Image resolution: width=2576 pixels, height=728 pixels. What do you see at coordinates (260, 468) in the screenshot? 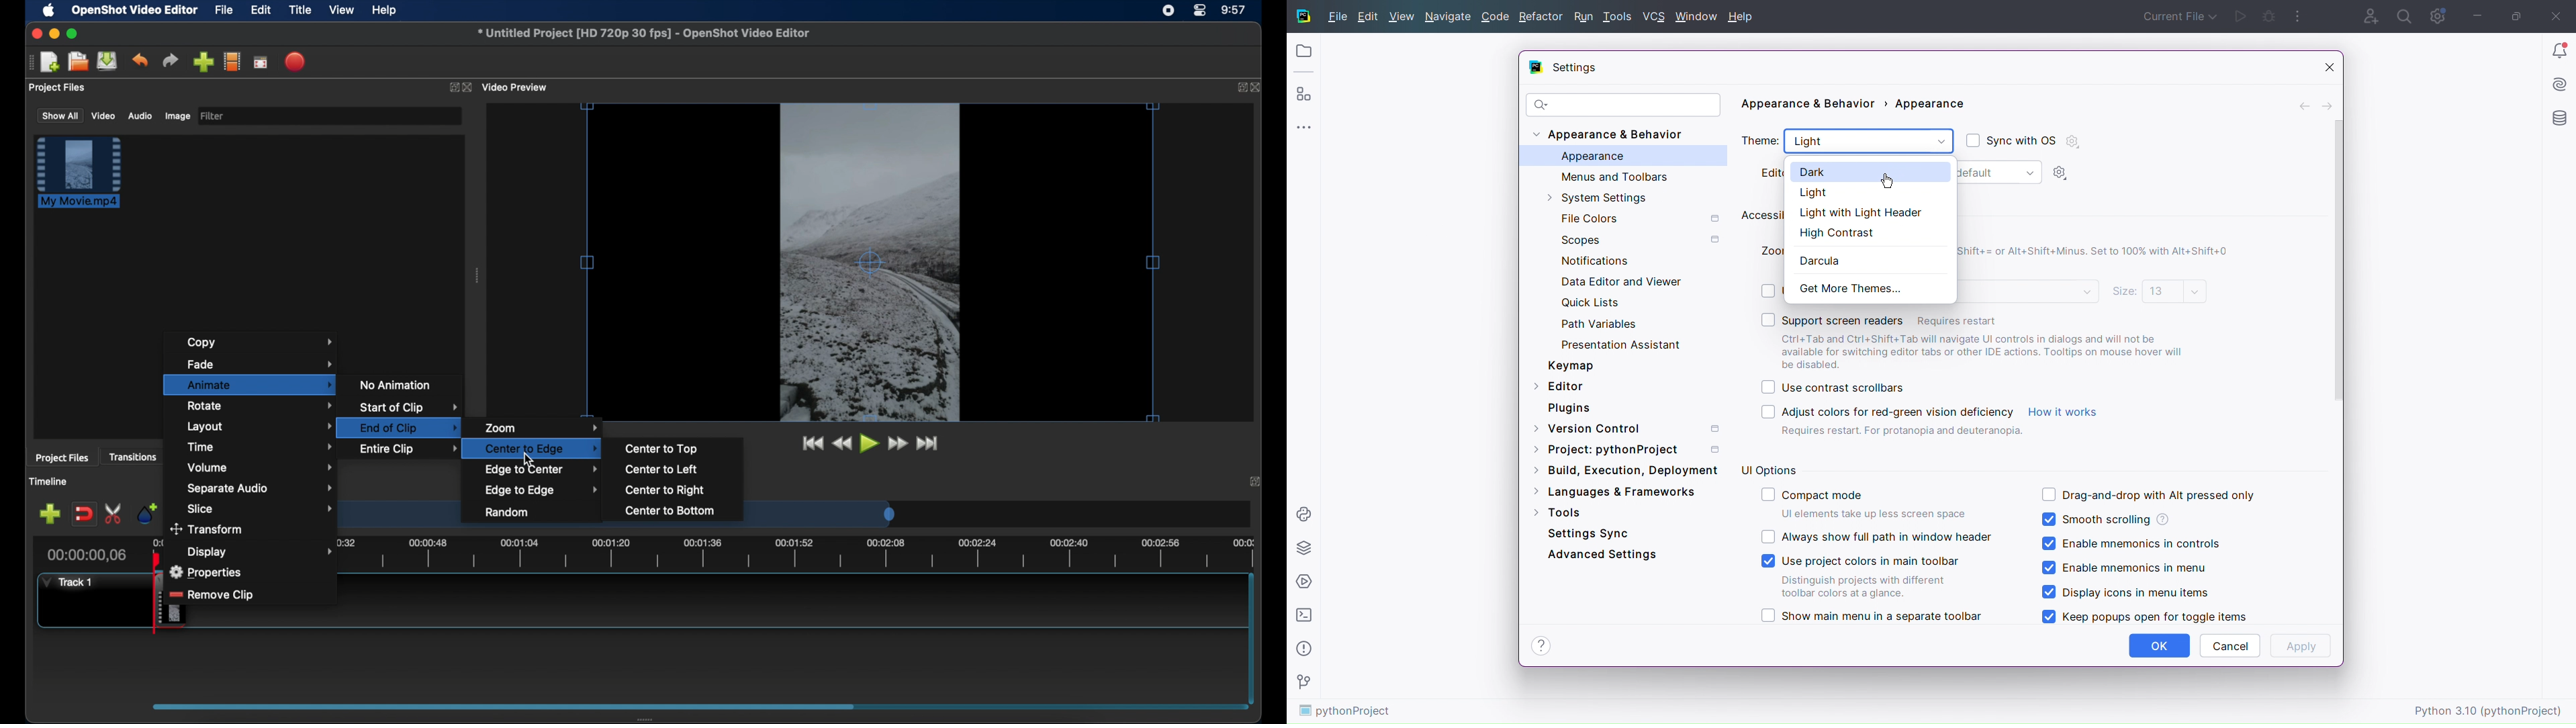
I see `volume menu` at bounding box center [260, 468].